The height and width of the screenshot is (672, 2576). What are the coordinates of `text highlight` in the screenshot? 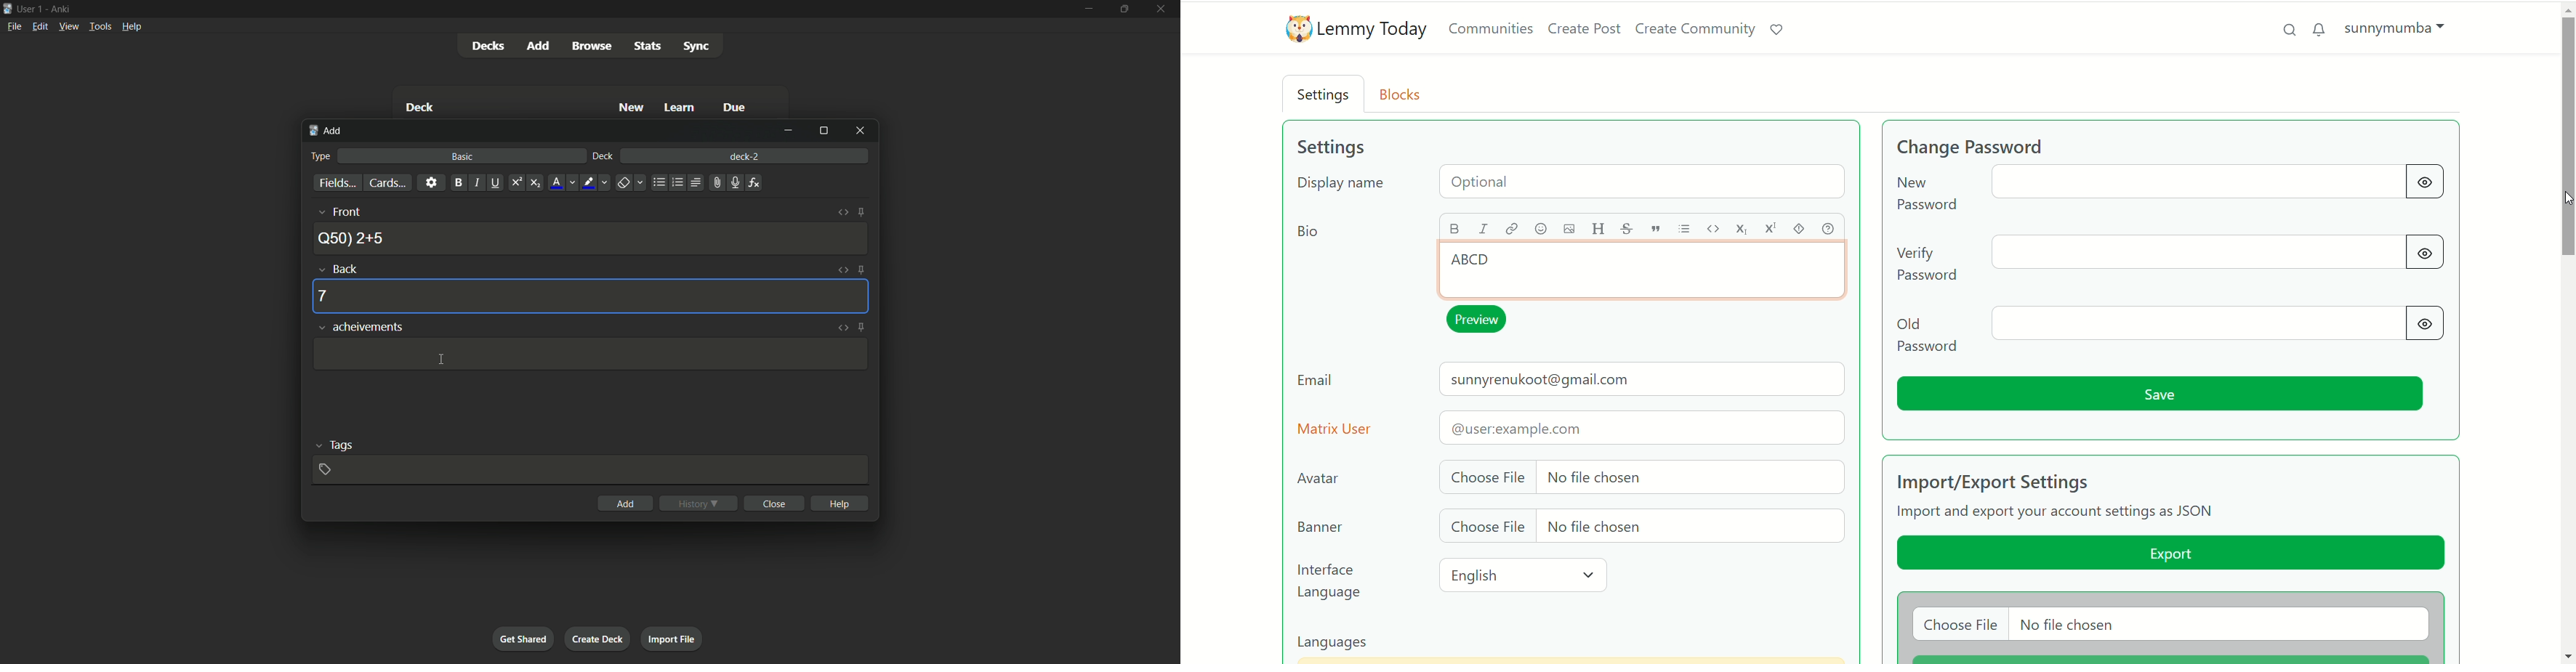 It's located at (597, 184).